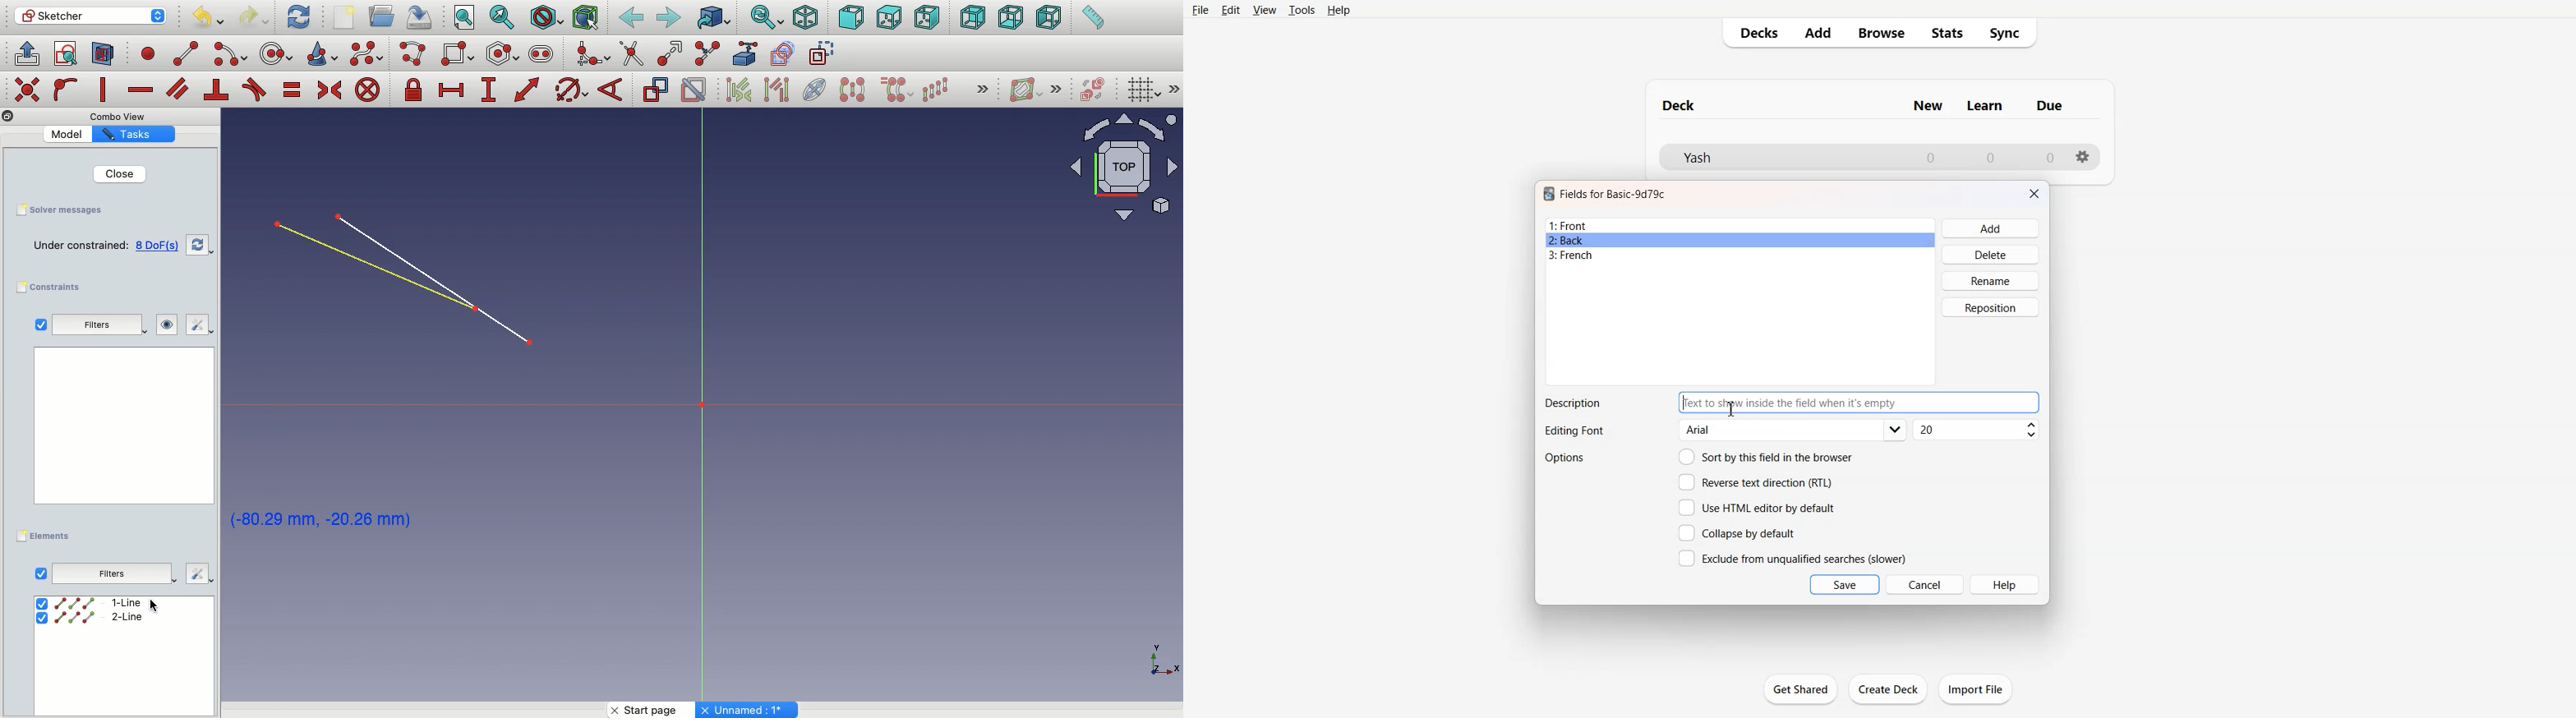 The height and width of the screenshot is (728, 2576). Describe the element at coordinates (103, 55) in the screenshot. I see `View section` at that location.